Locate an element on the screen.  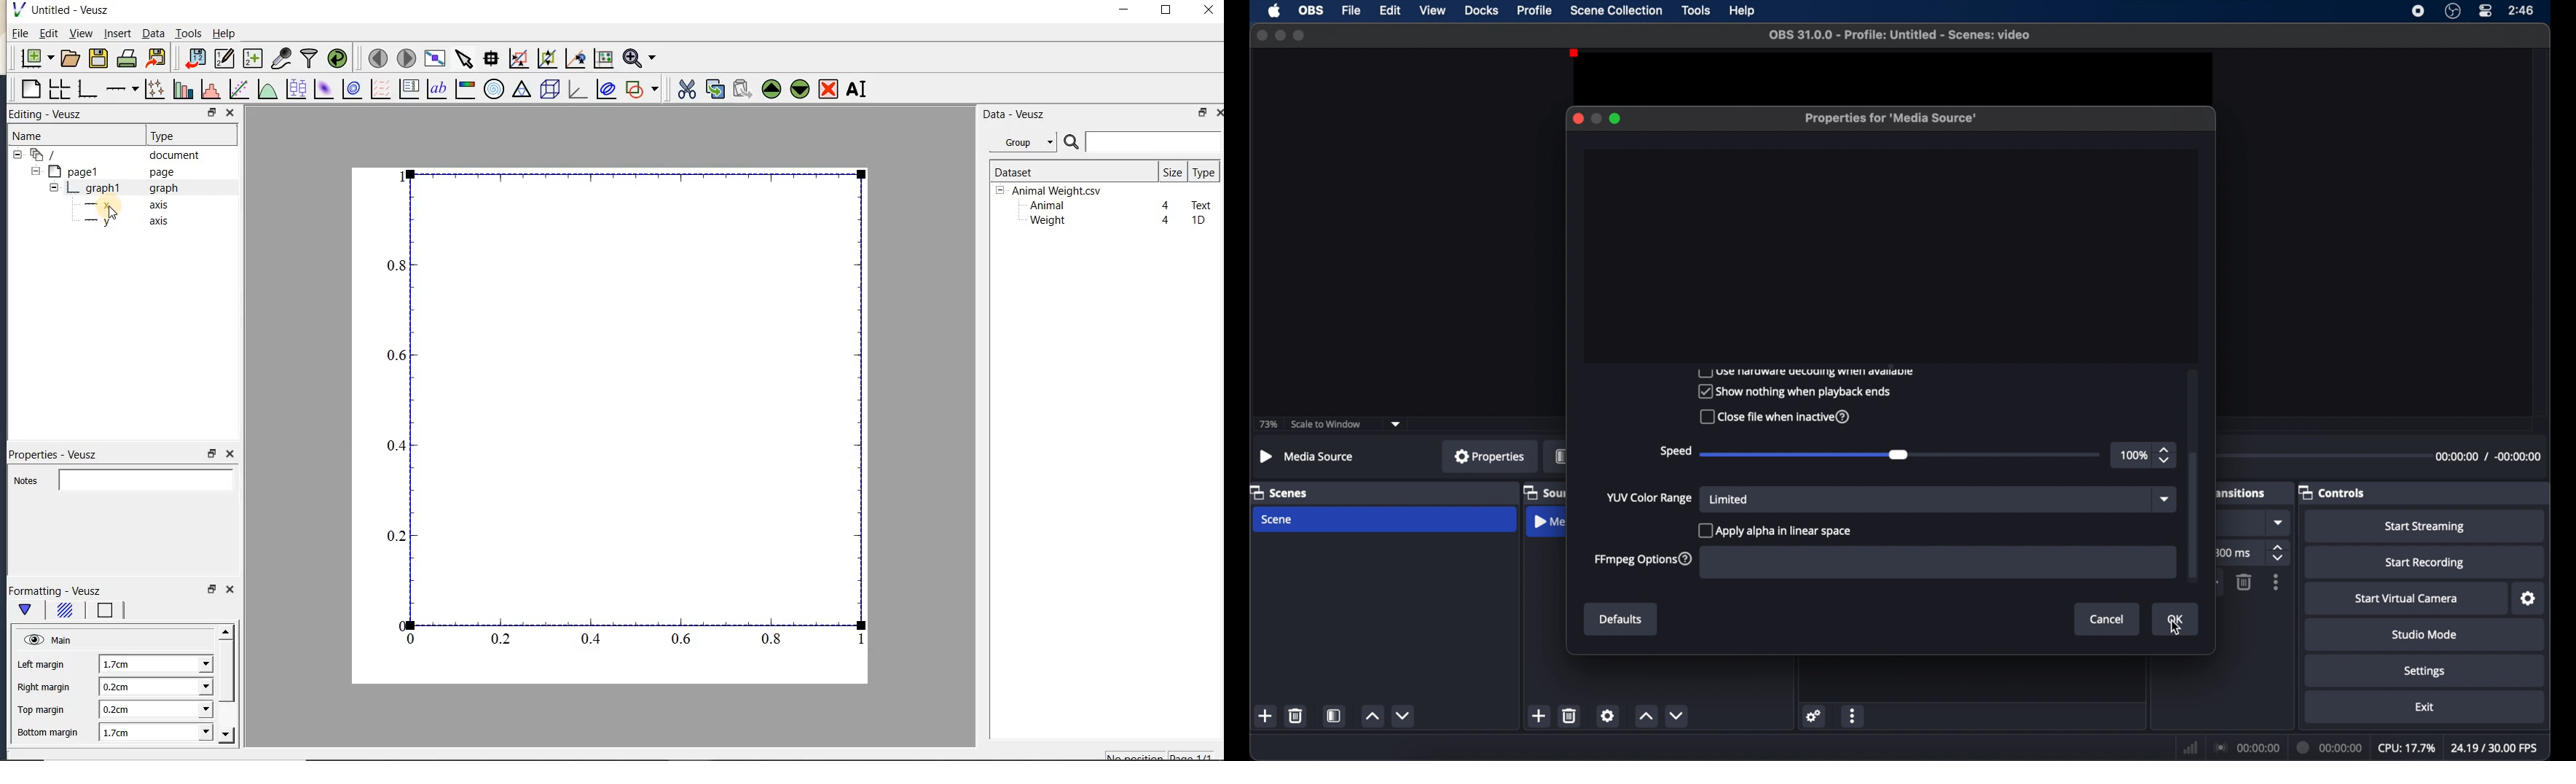
Close file when inactive is located at coordinates (1772, 416).